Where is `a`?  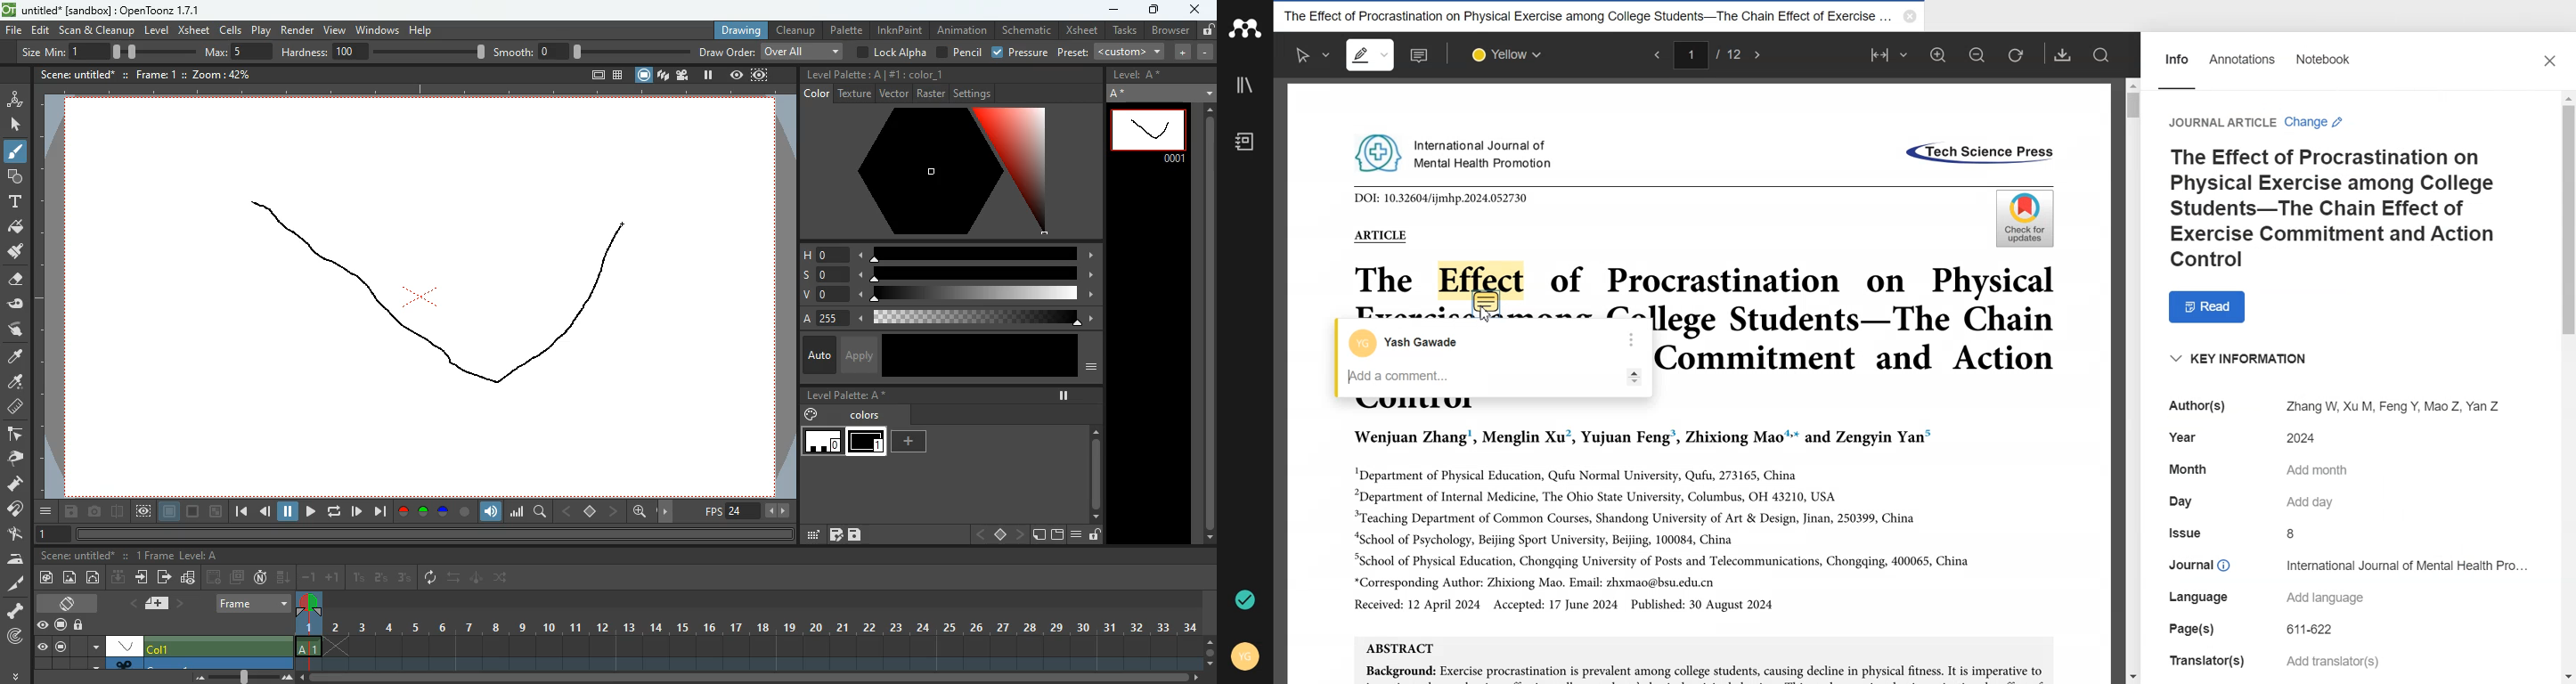 a is located at coordinates (16, 357).